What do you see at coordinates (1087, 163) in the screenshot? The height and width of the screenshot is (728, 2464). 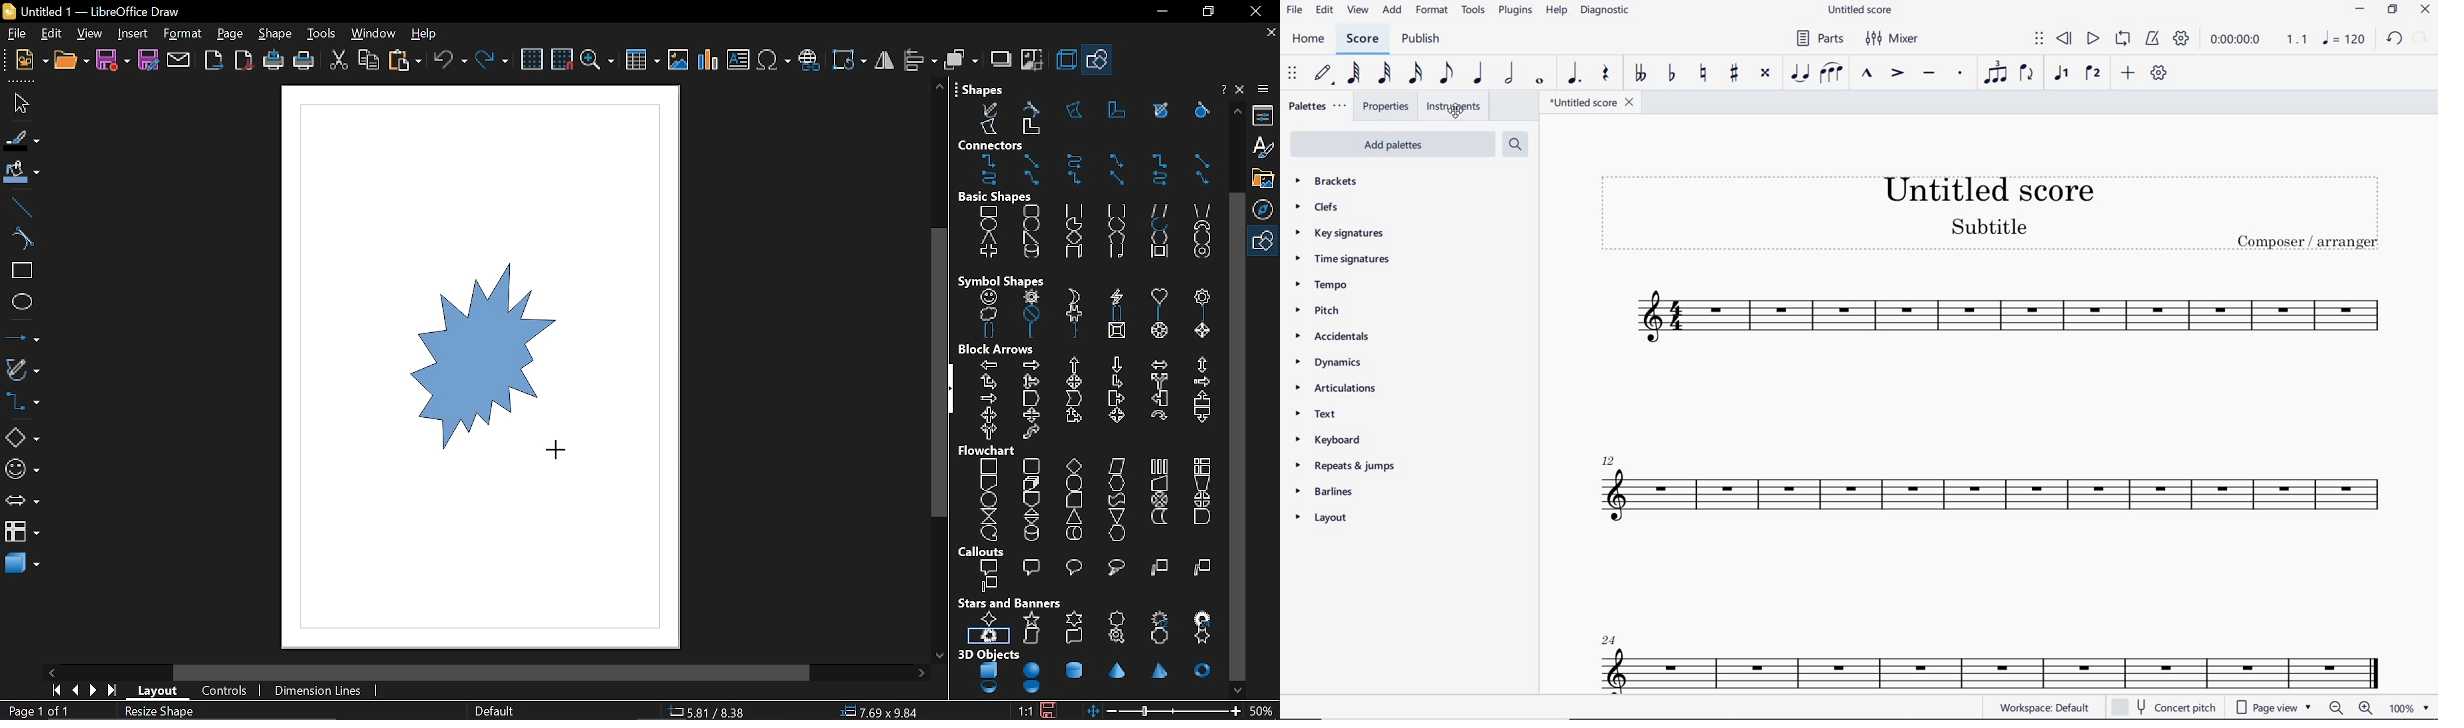 I see `Connectors` at bounding box center [1087, 163].